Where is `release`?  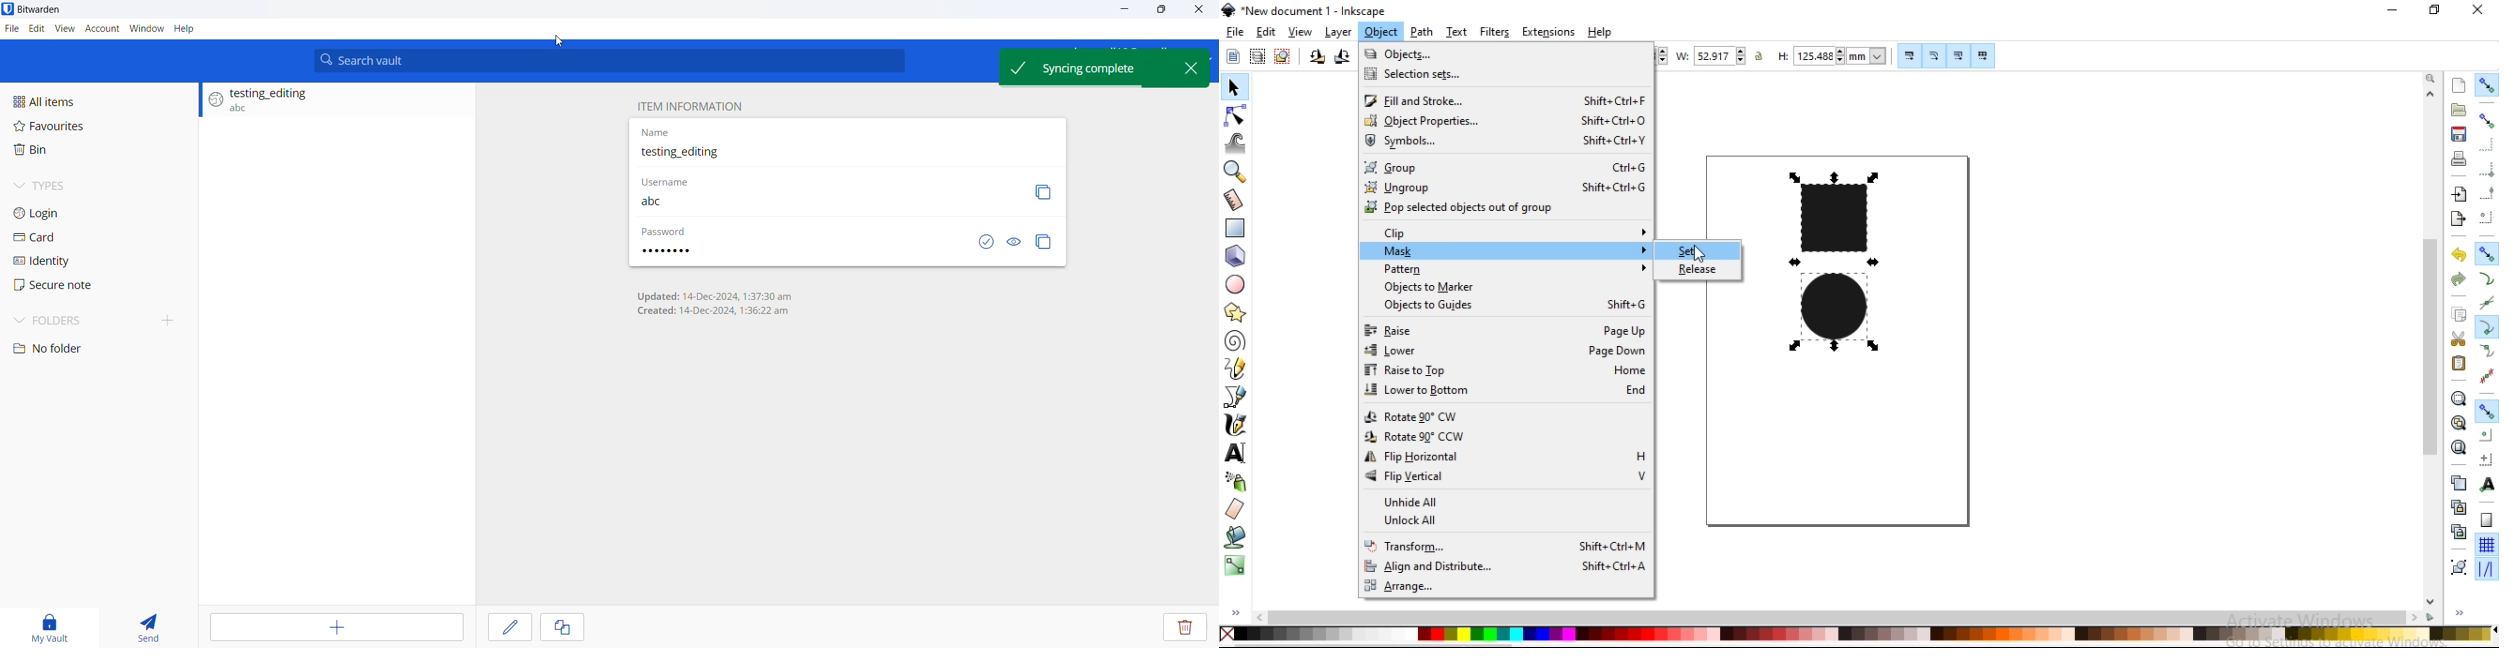
release is located at coordinates (1698, 268).